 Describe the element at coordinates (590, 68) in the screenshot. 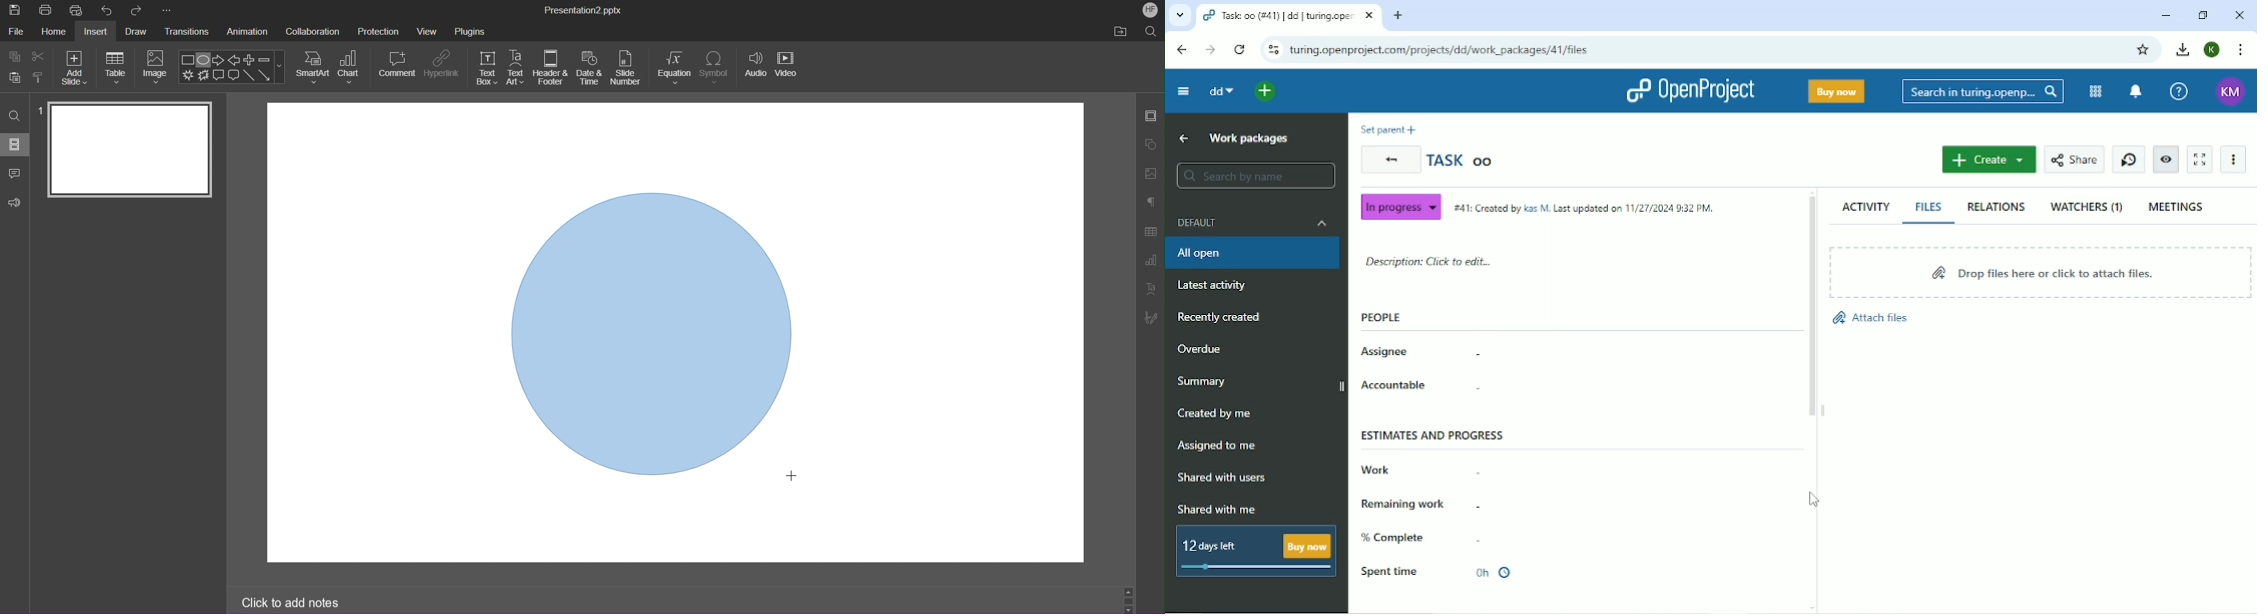

I see `Date & Time` at that location.